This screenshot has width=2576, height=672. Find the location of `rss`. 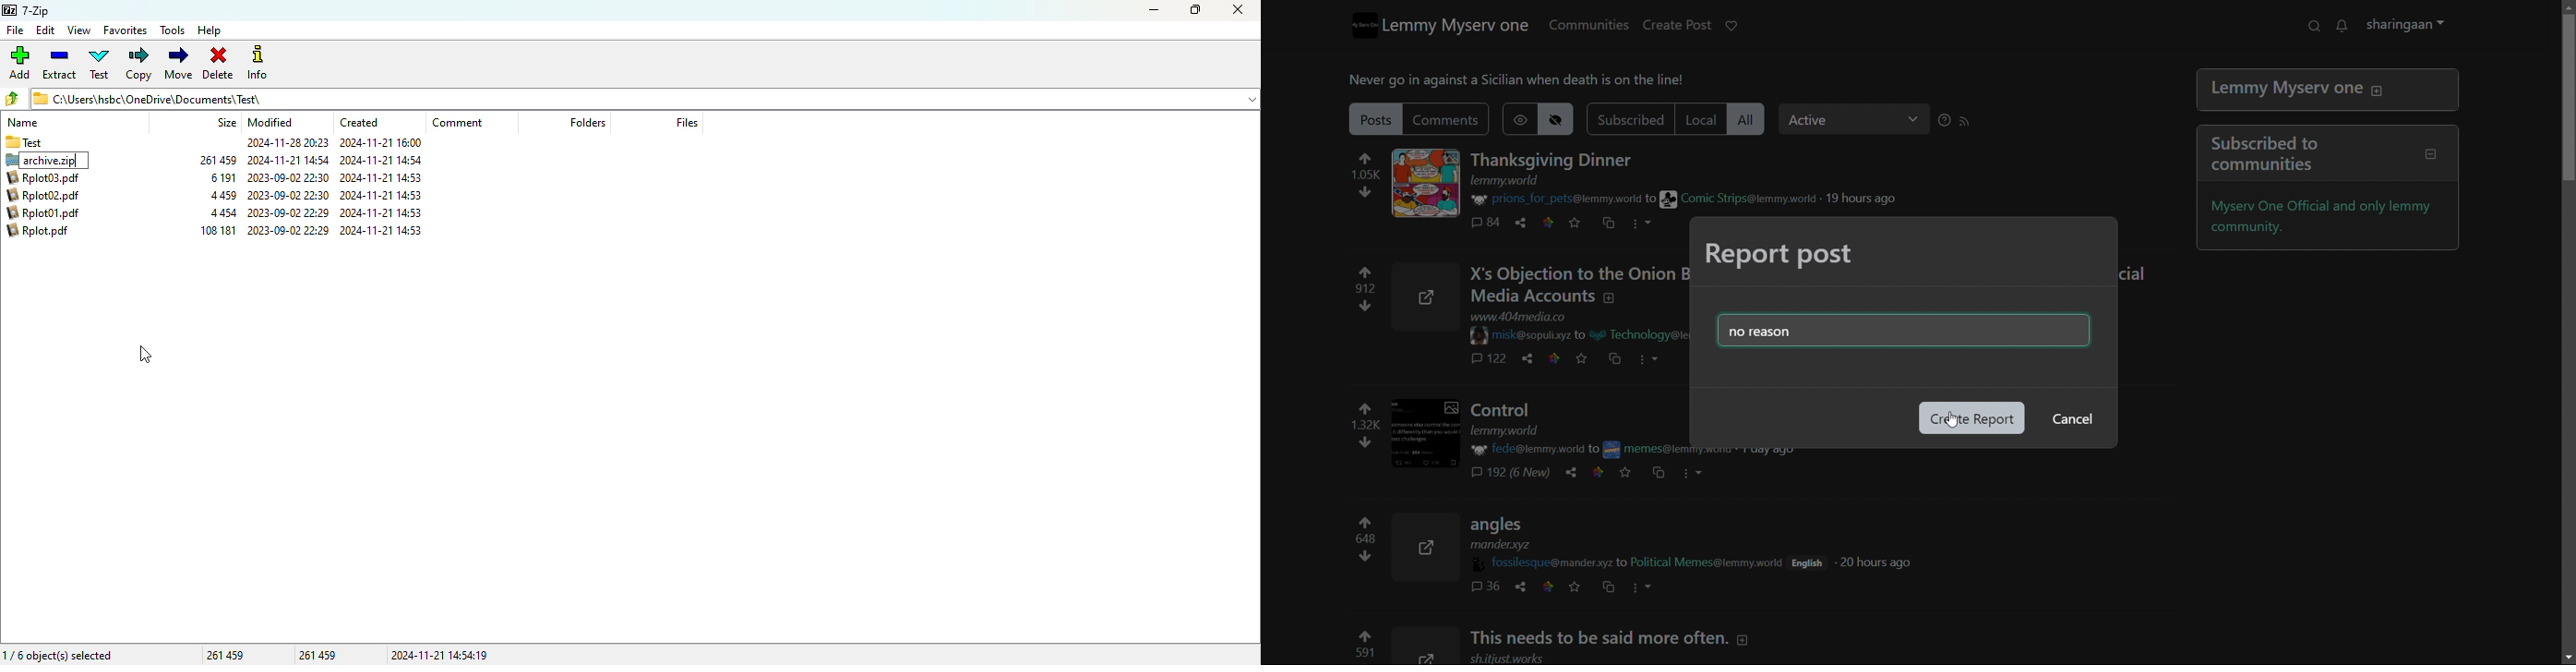

rss is located at coordinates (1972, 121).